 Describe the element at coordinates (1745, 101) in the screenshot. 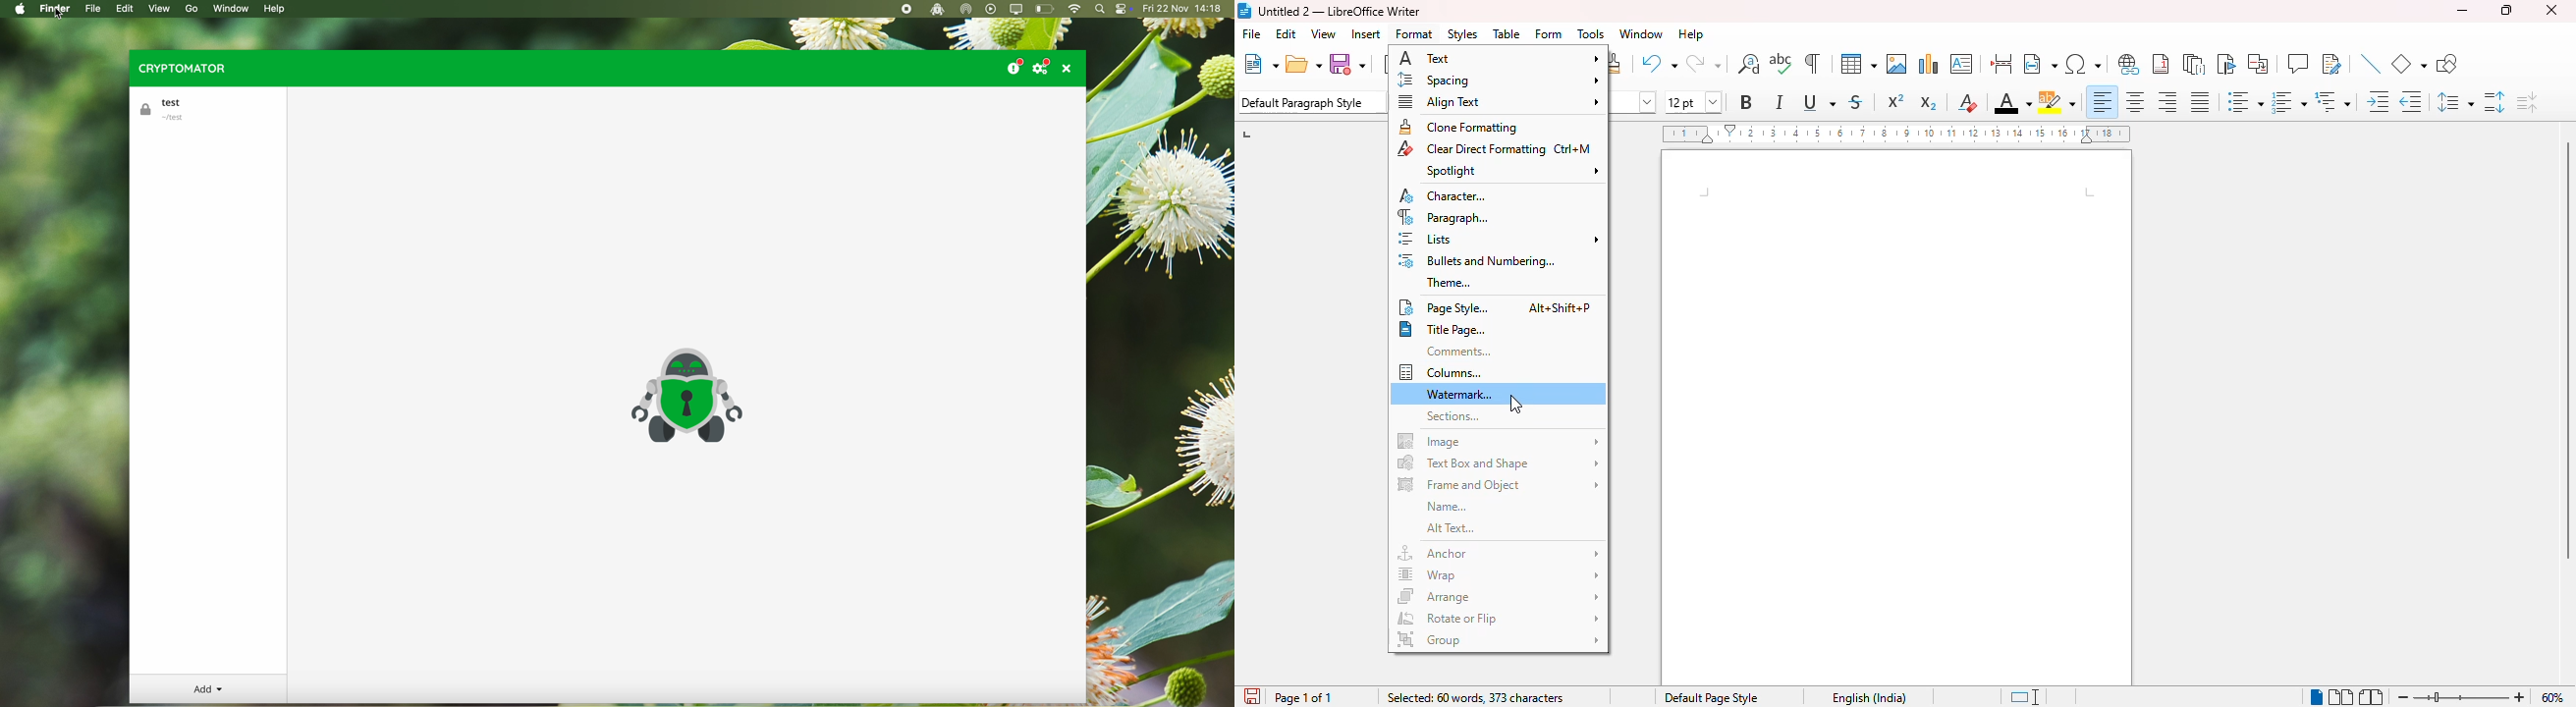

I see `bold` at that location.